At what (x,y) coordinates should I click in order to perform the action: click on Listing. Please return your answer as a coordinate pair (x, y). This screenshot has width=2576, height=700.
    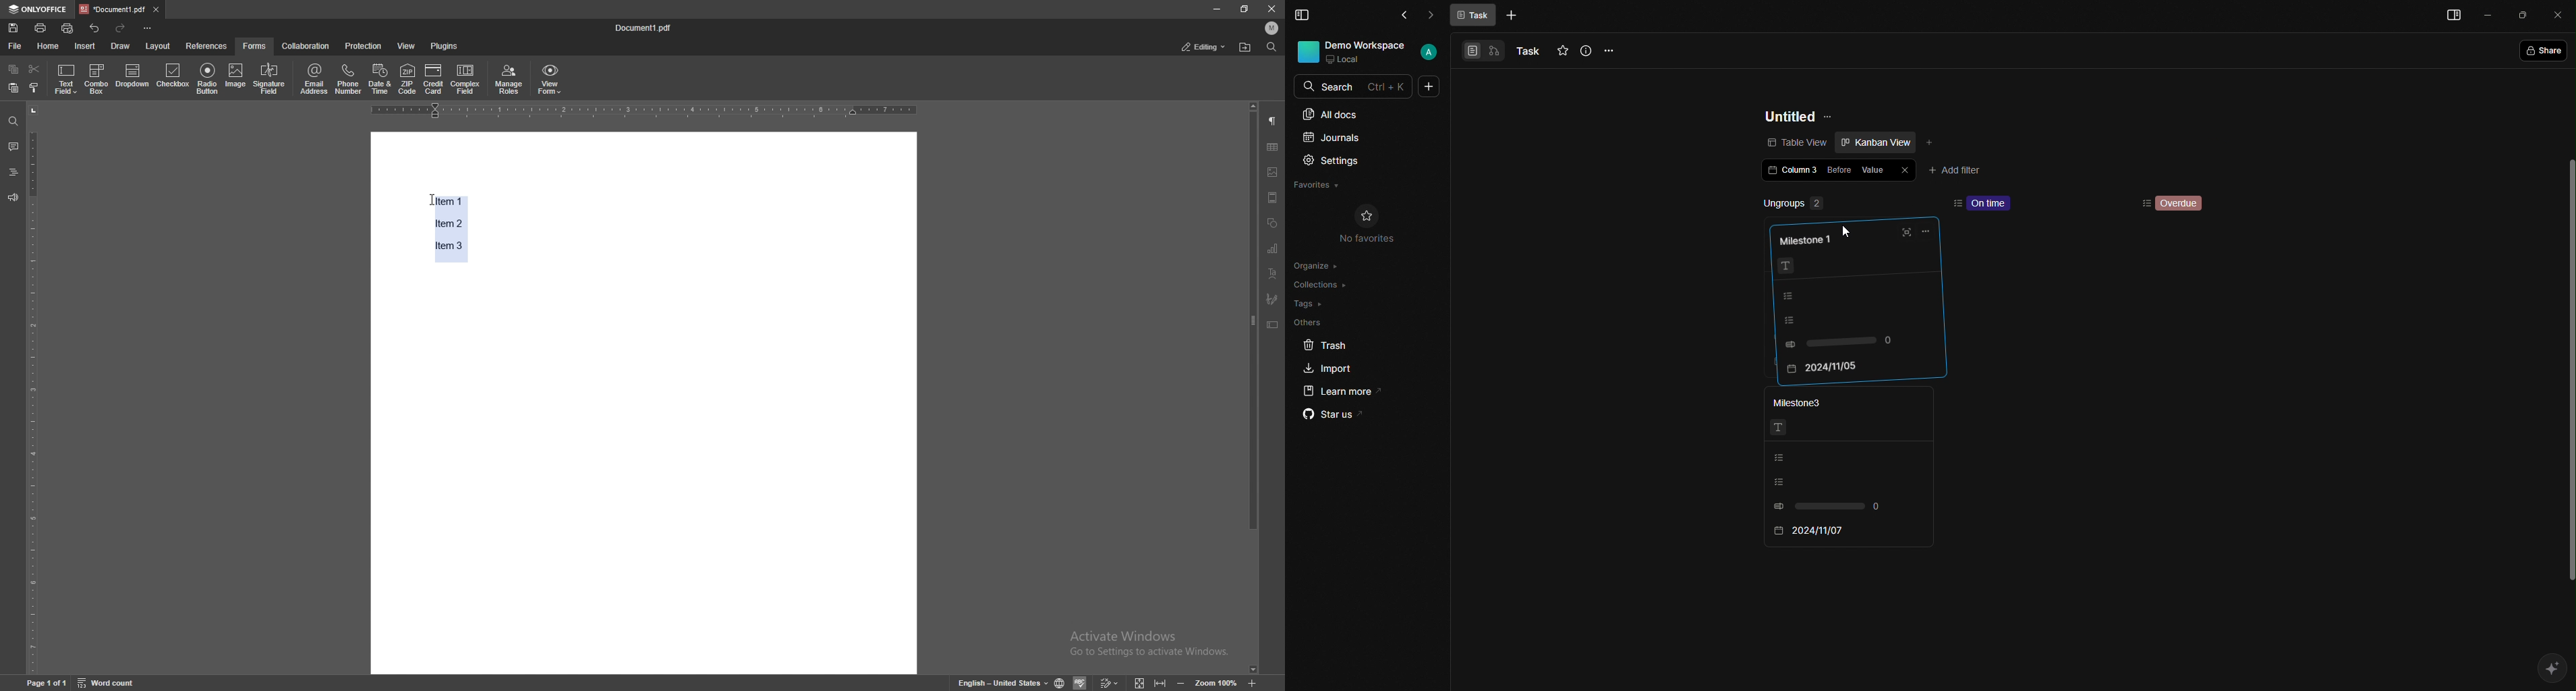
    Looking at the image, I should click on (1785, 315).